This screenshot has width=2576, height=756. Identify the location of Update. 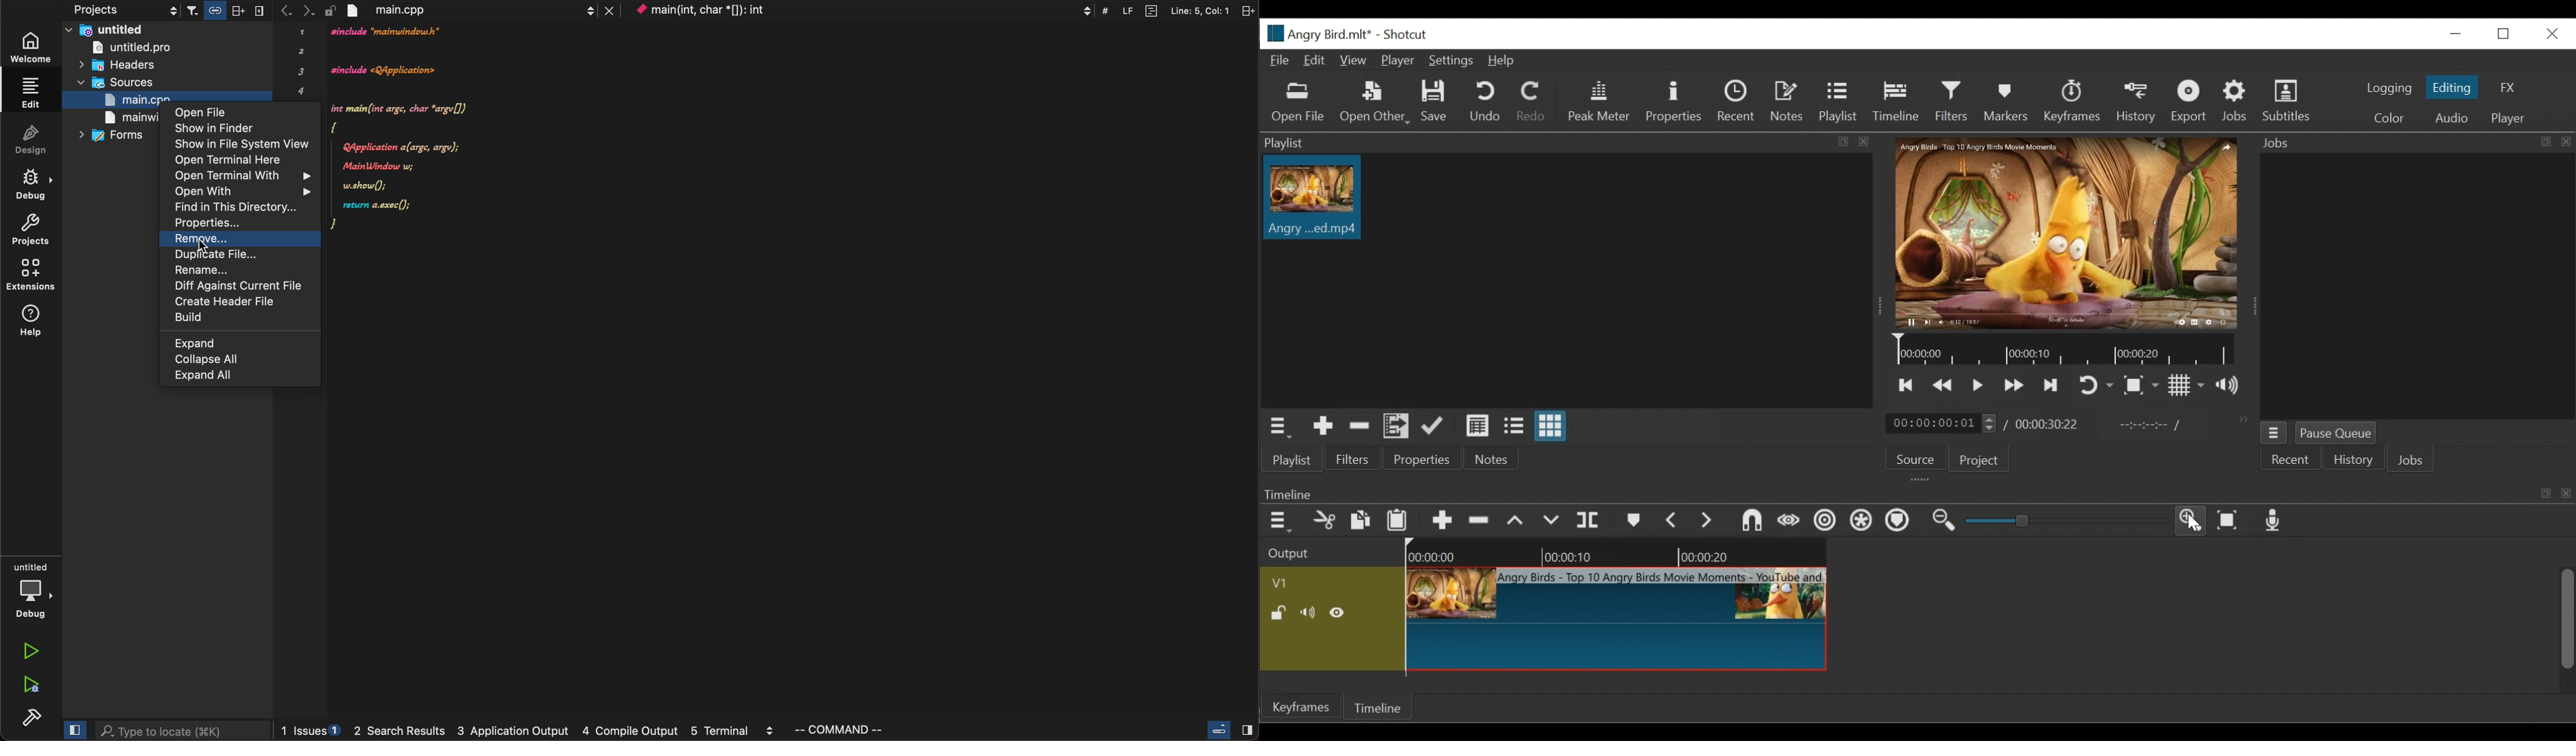
(1435, 427).